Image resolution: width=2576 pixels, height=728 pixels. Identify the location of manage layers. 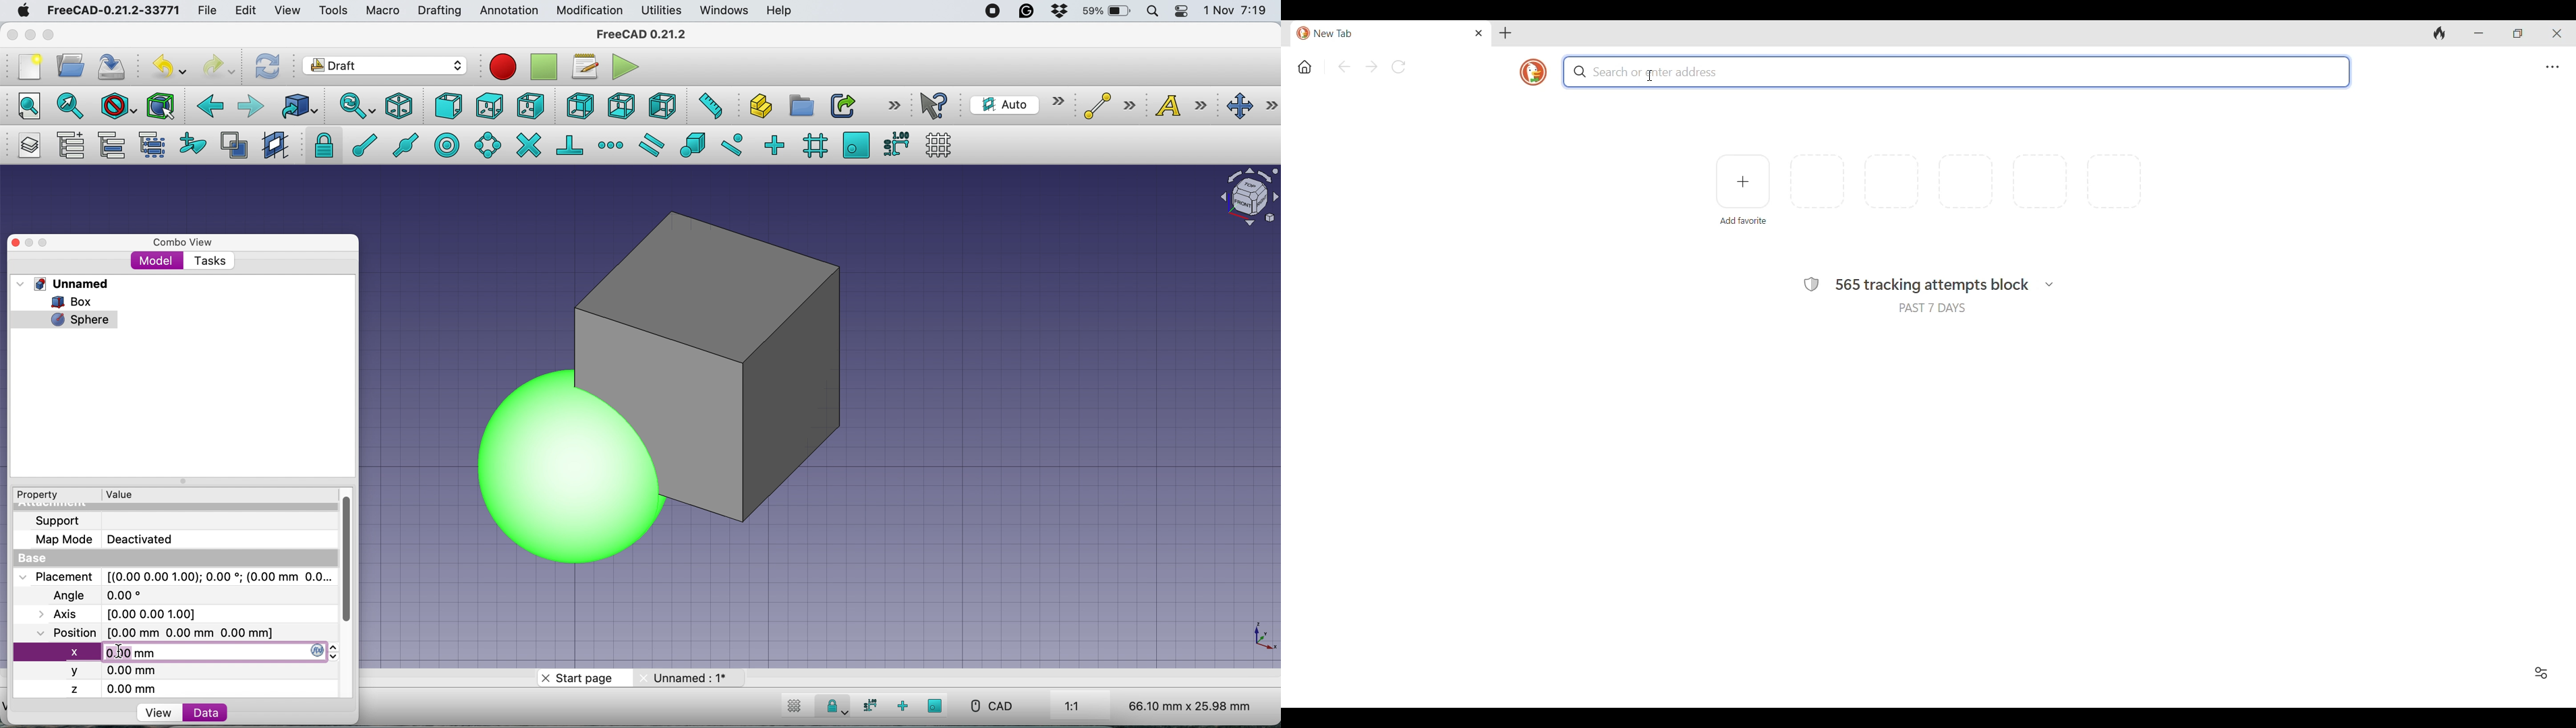
(26, 146).